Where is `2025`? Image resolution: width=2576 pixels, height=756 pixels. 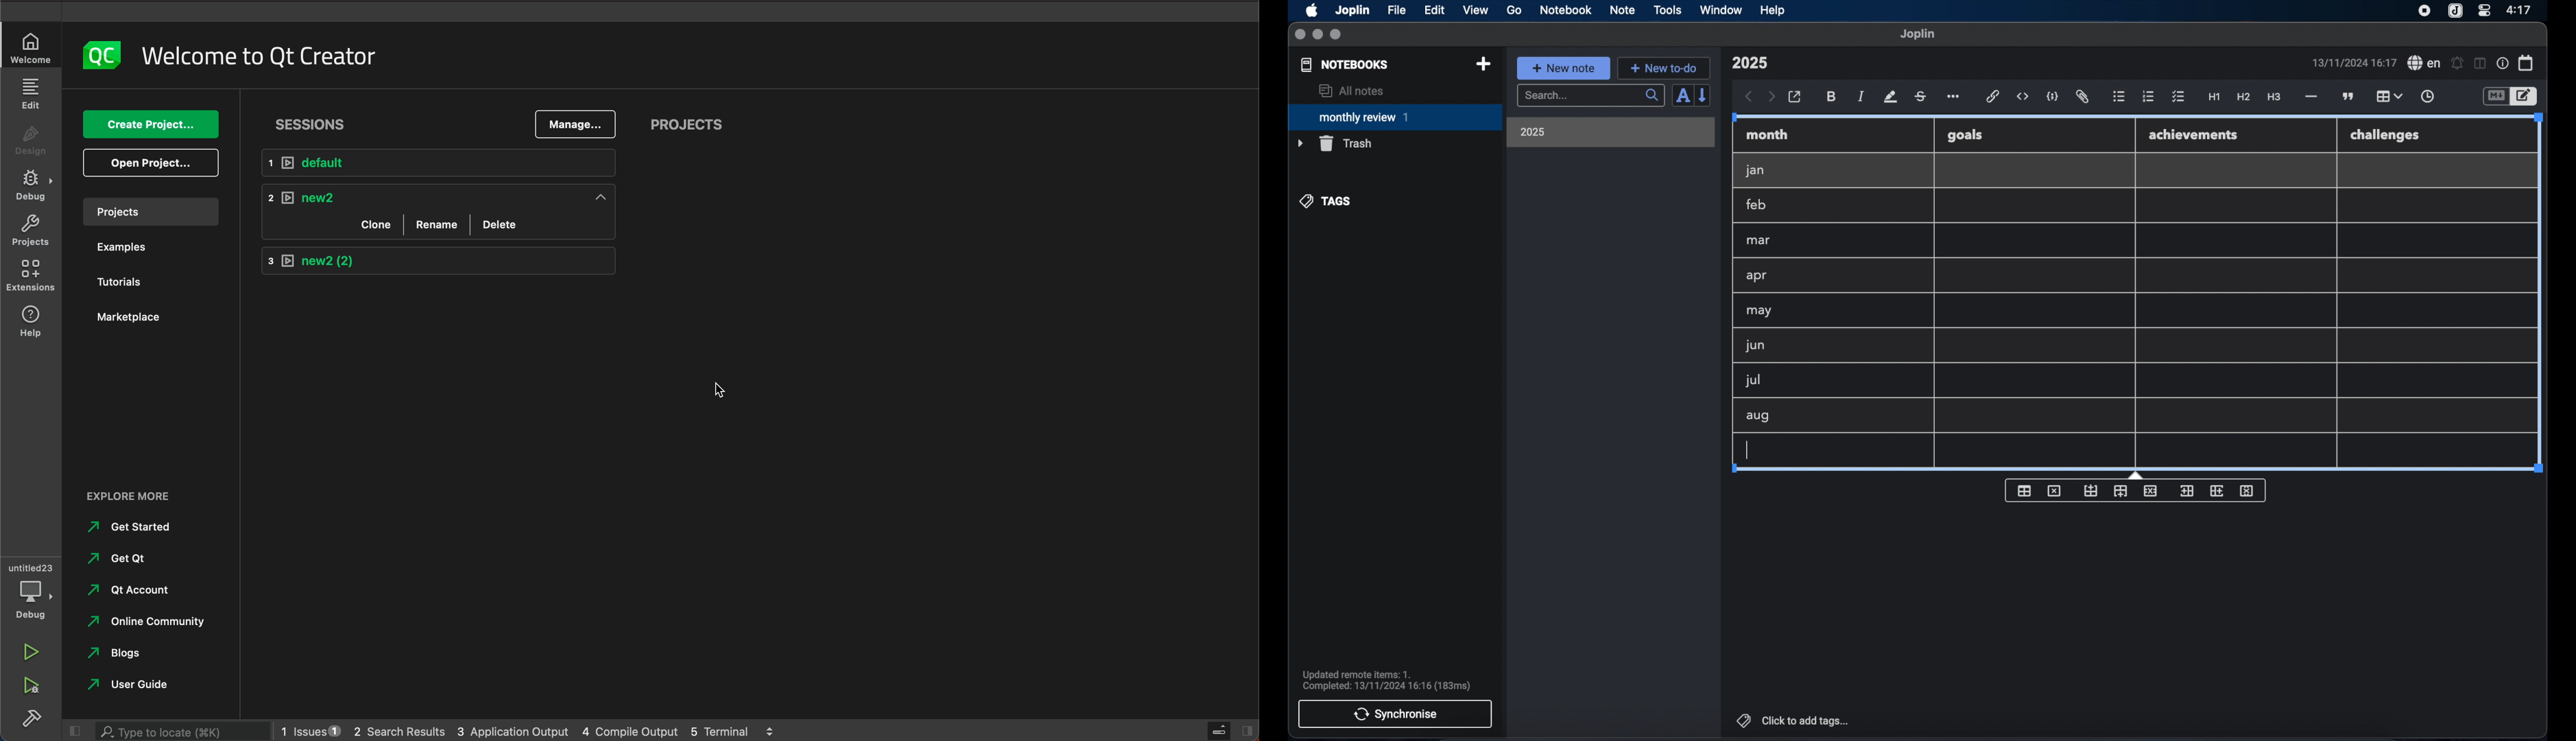
2025 is located at coordinates (1533, 132).